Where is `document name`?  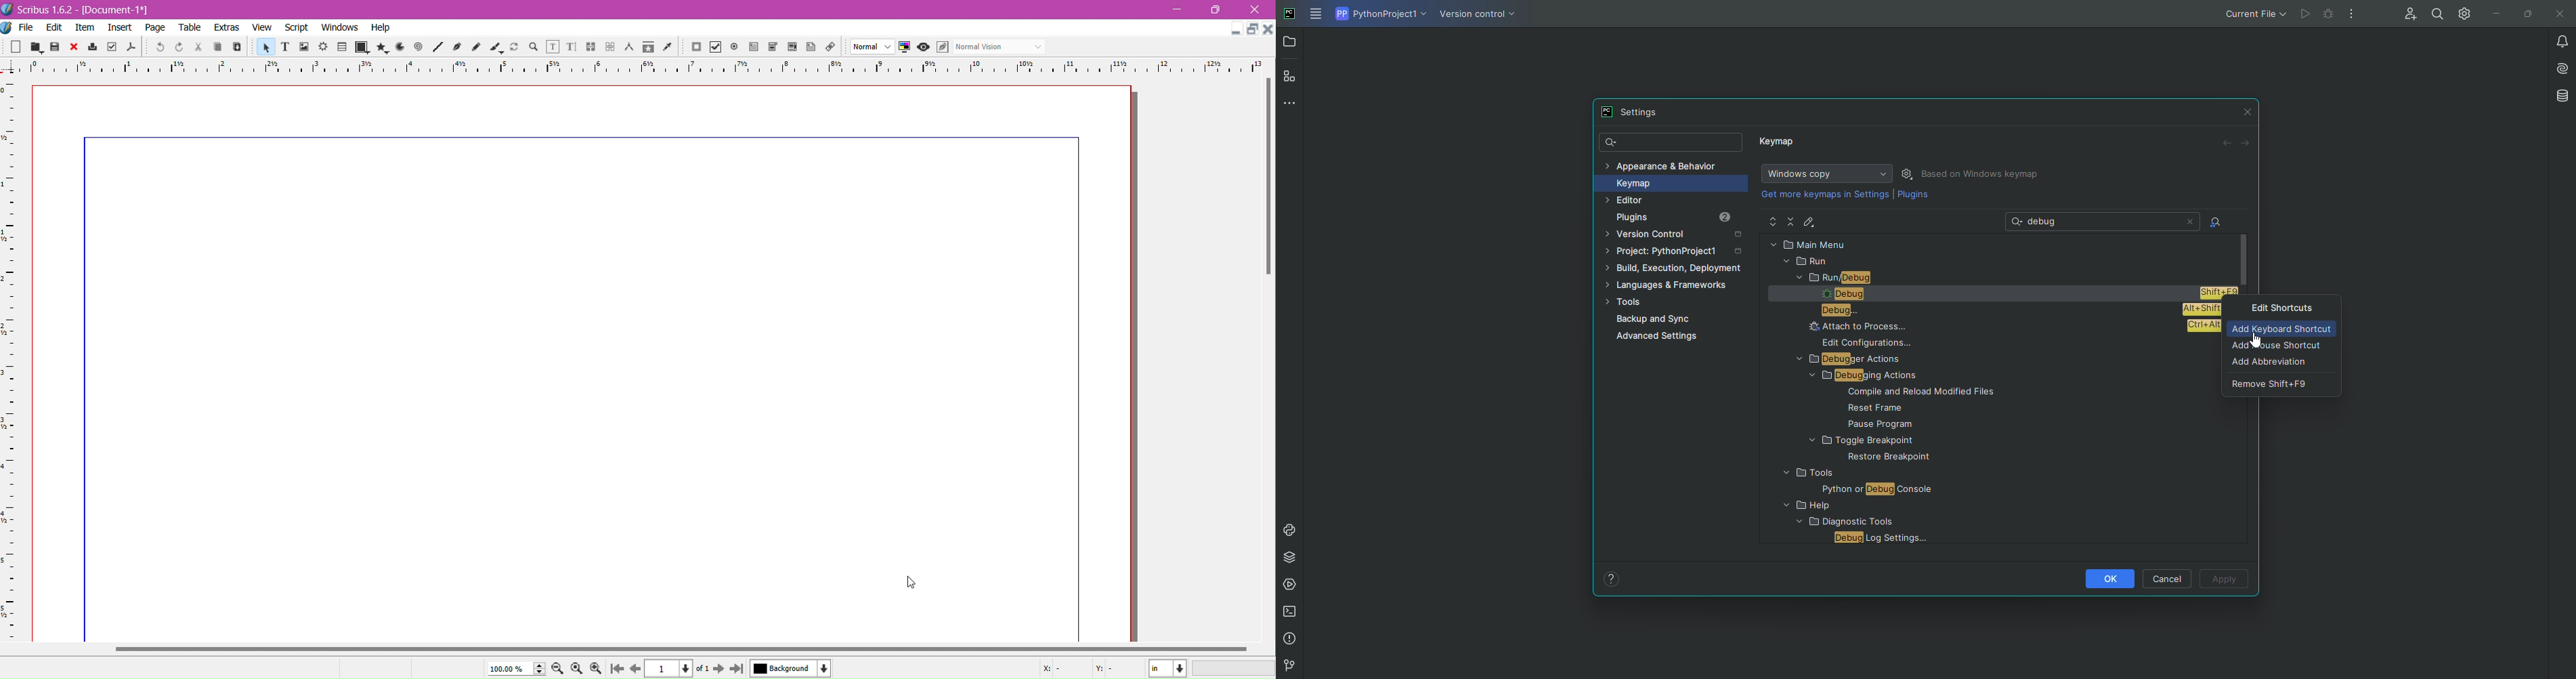 document name is located at coordinates (118, 11).